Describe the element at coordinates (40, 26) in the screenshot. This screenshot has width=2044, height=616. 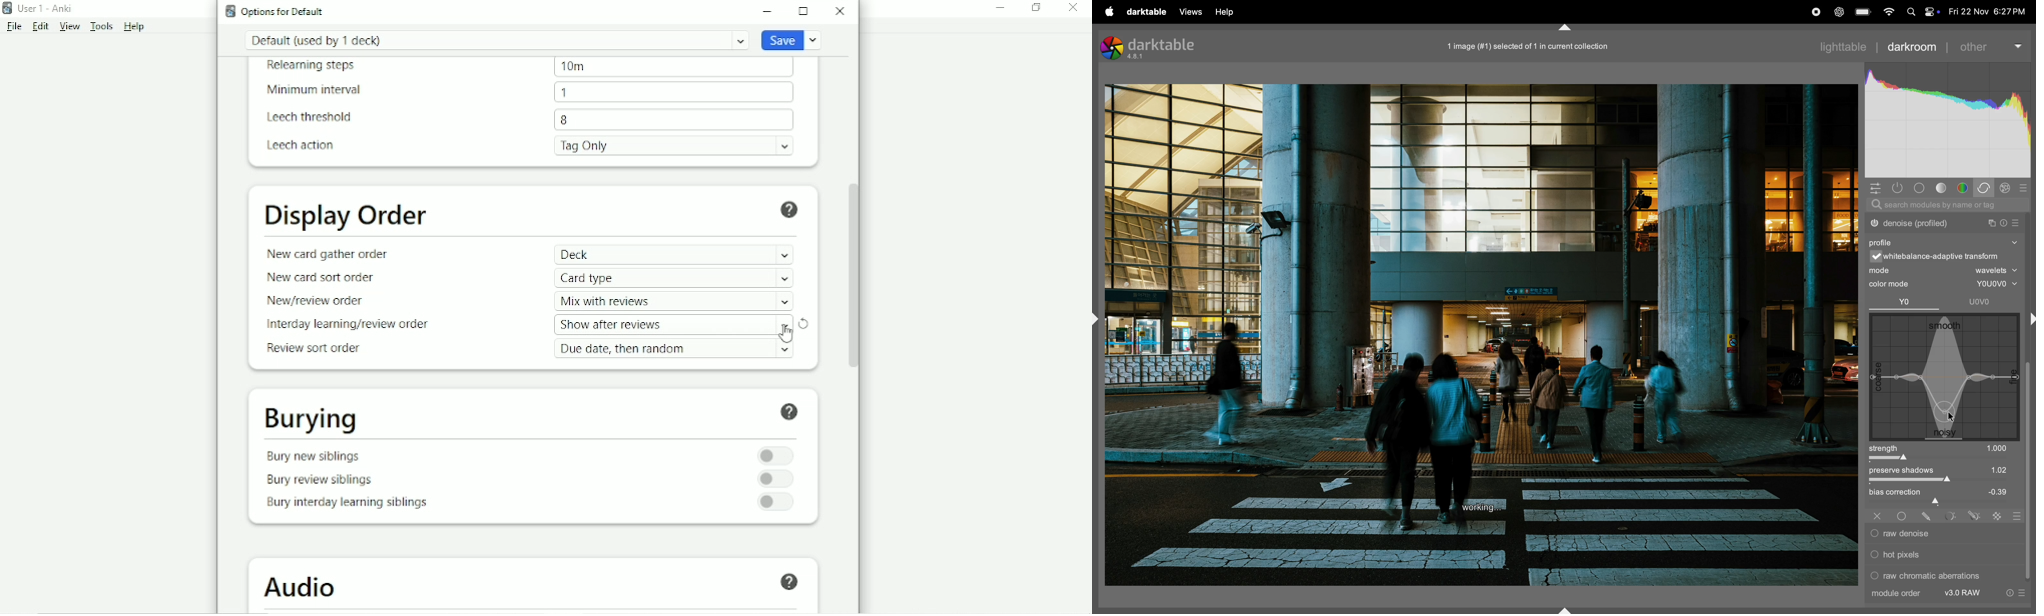
I see `Edit` at that location.